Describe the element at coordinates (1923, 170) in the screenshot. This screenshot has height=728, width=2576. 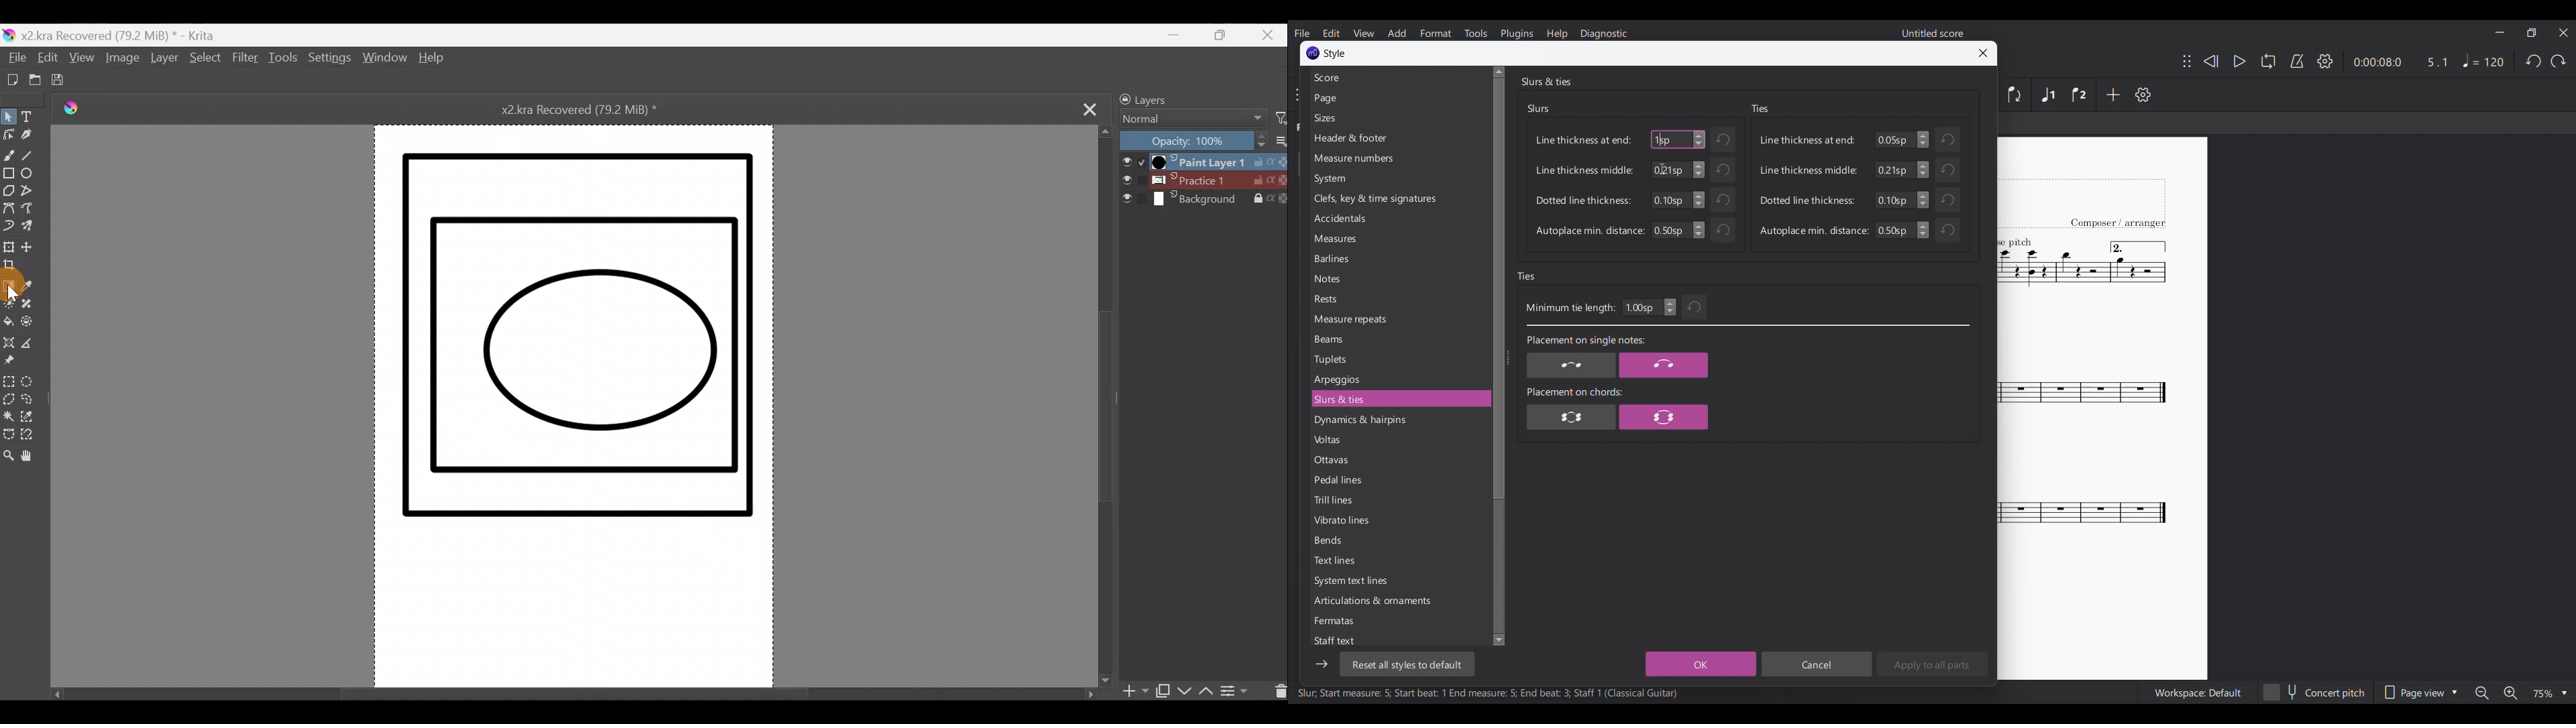
I see `Change line thickness middle` at that location.